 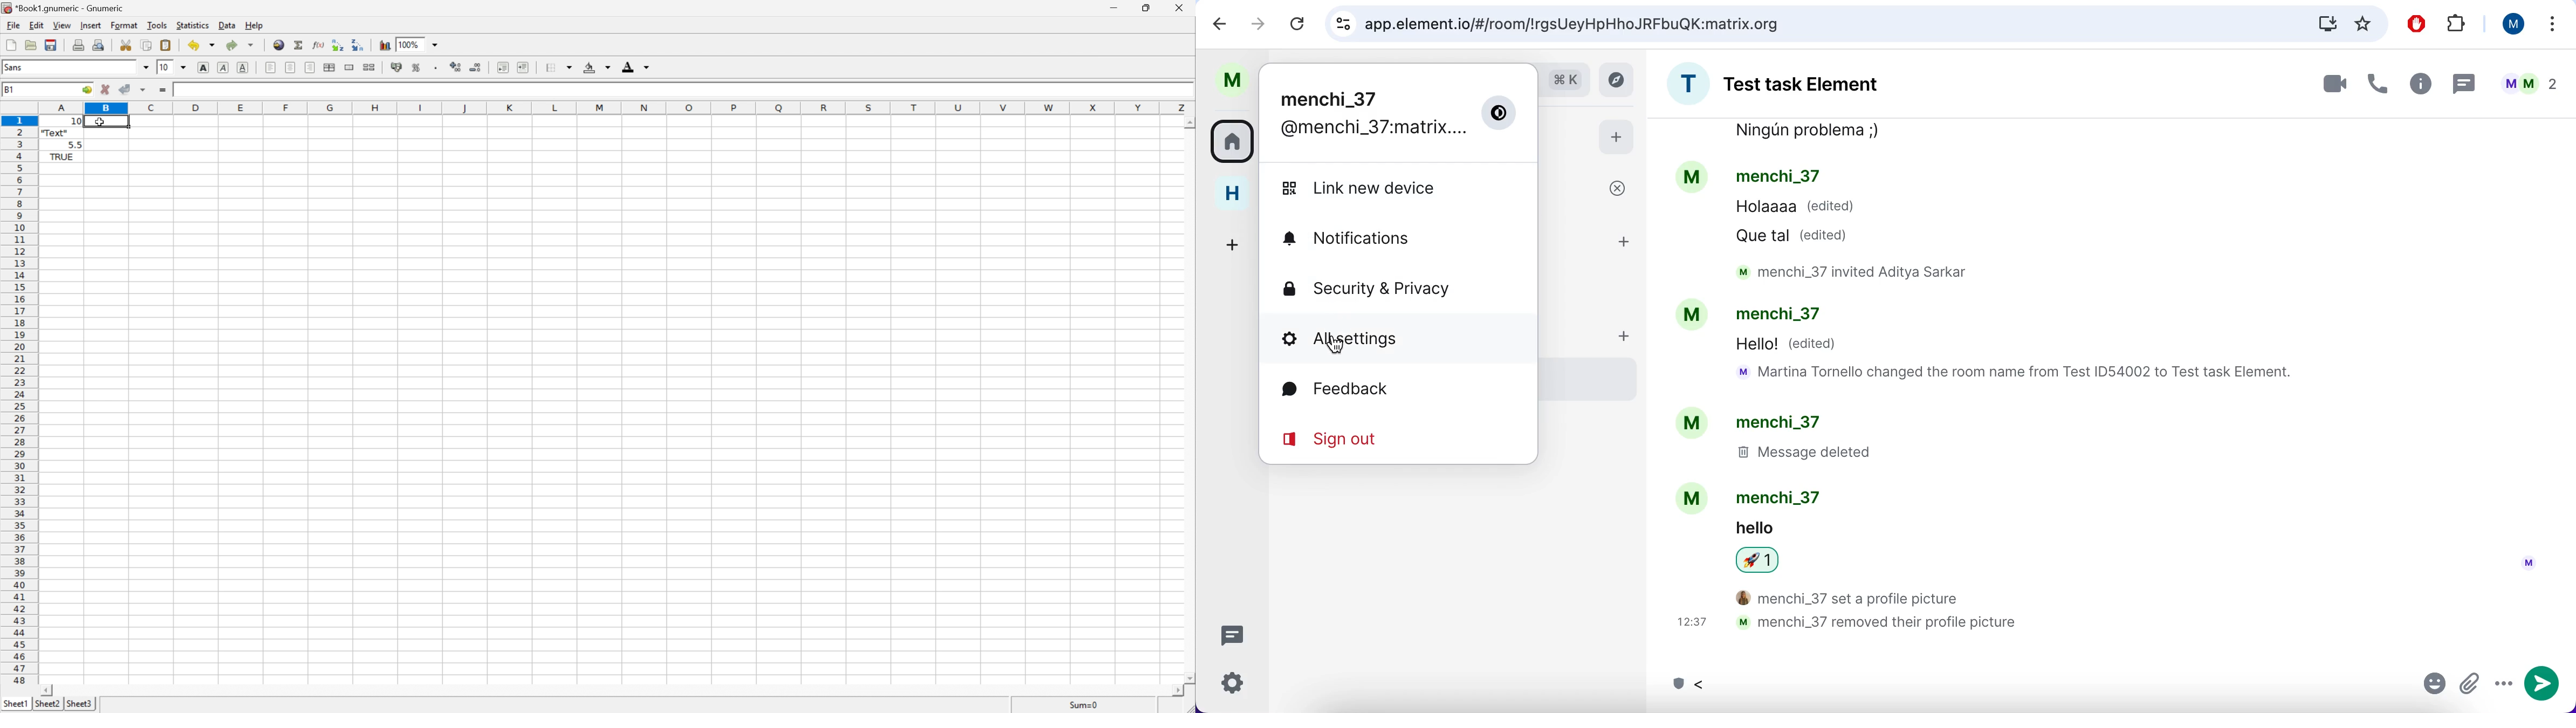 I want to click on Bold, so click(x=204, y=67).